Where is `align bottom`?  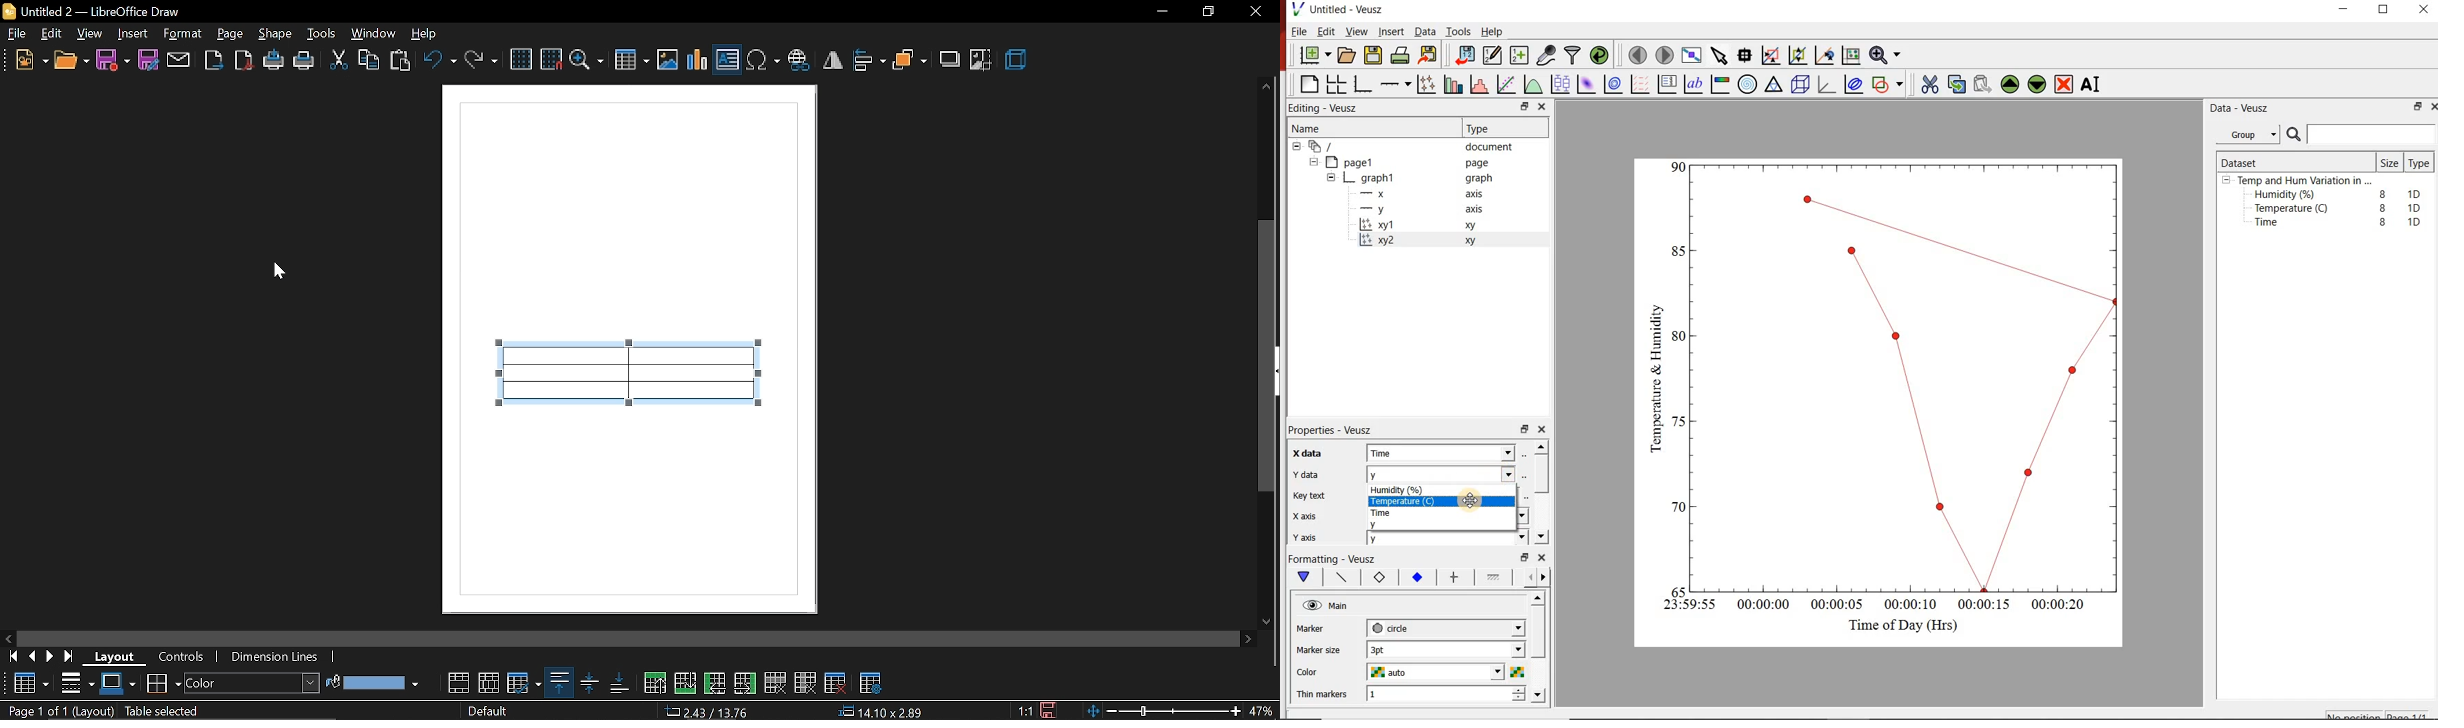 align bottom is located at coordinates (618, 686).